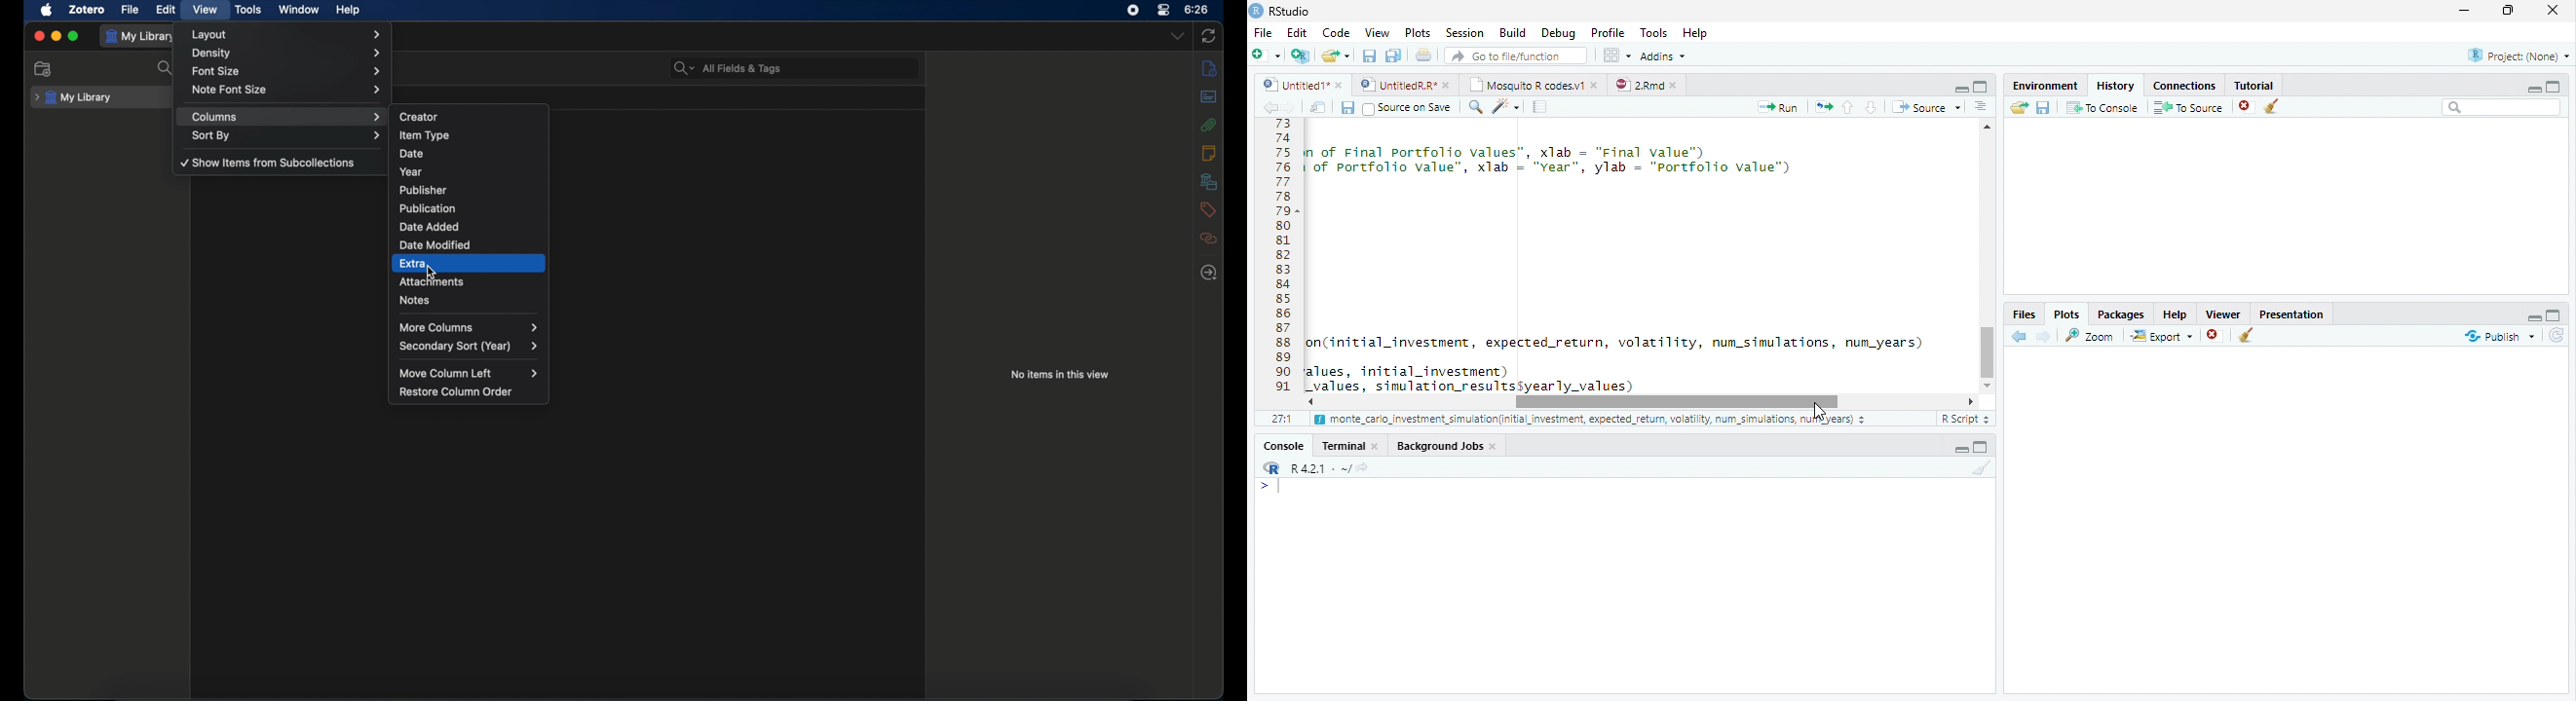  What do you see at coordinates (472, 115) in the screenshot?
I see `creator` at bounding box center [472, 115].